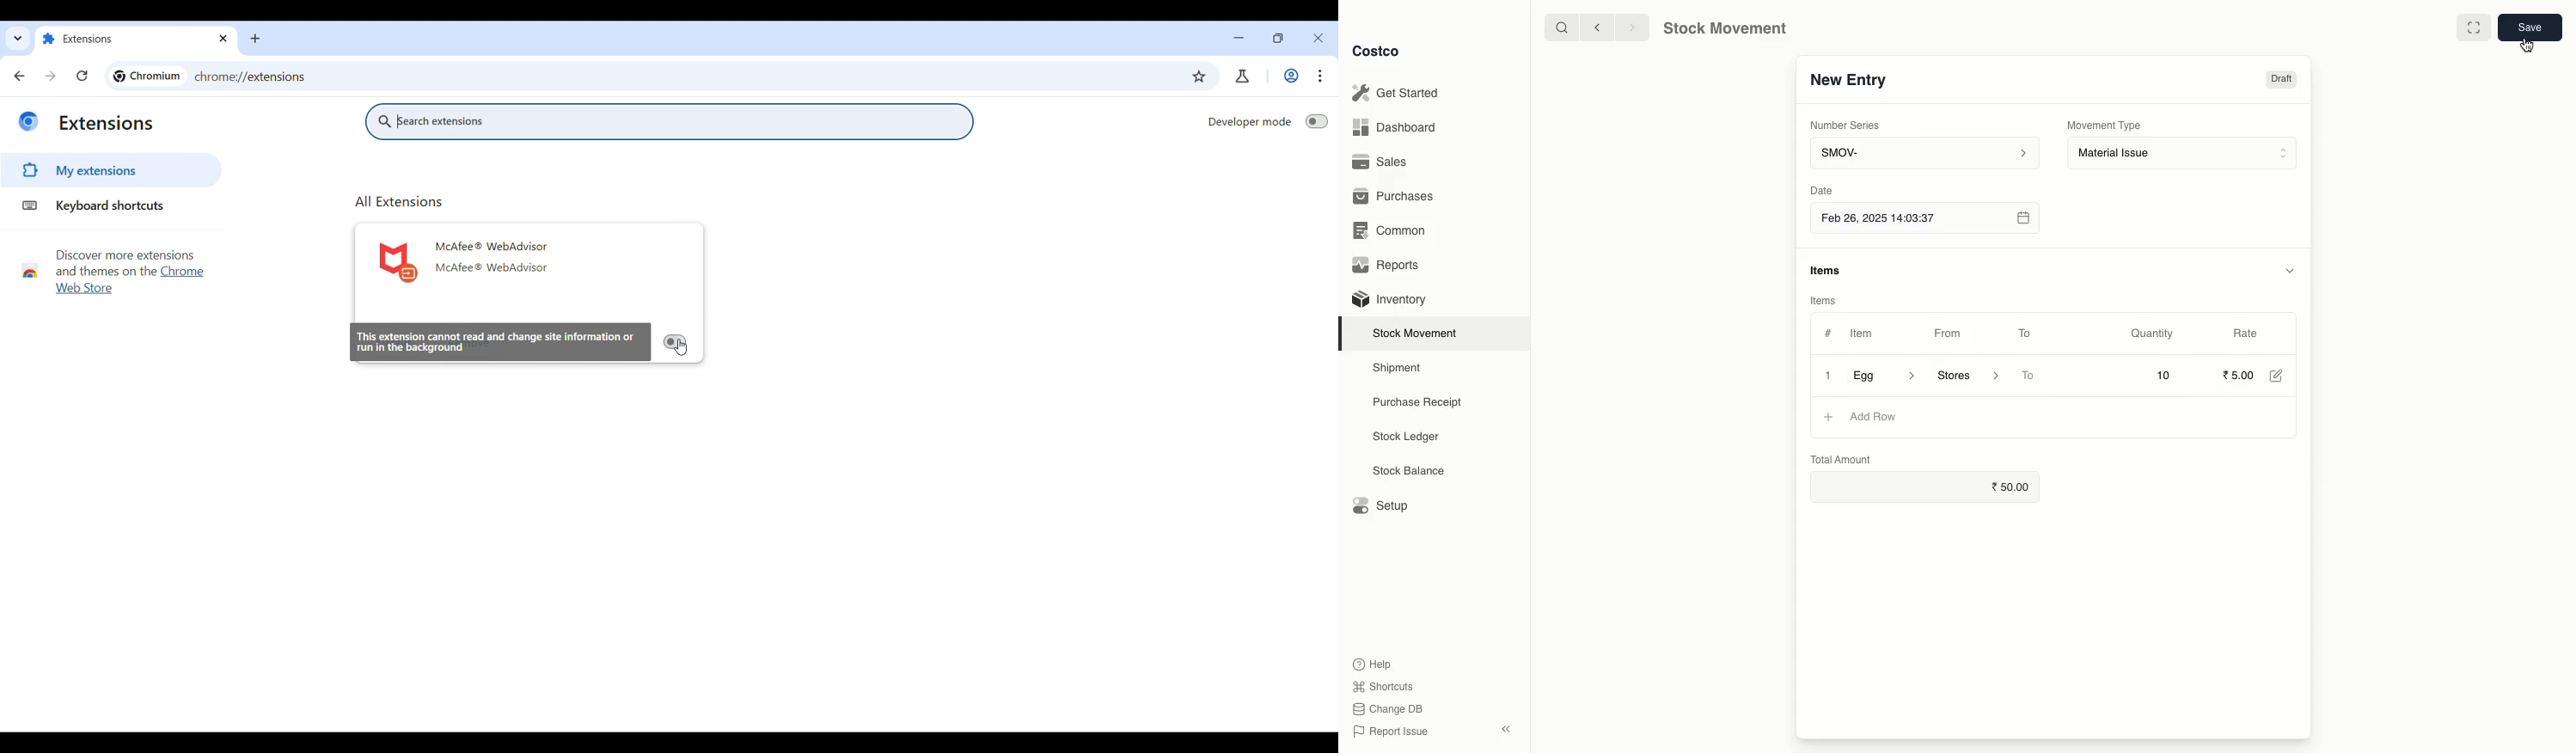  Describe the element at coordinates (2239, 375) in the screenshot. I see `5.00` at that location.